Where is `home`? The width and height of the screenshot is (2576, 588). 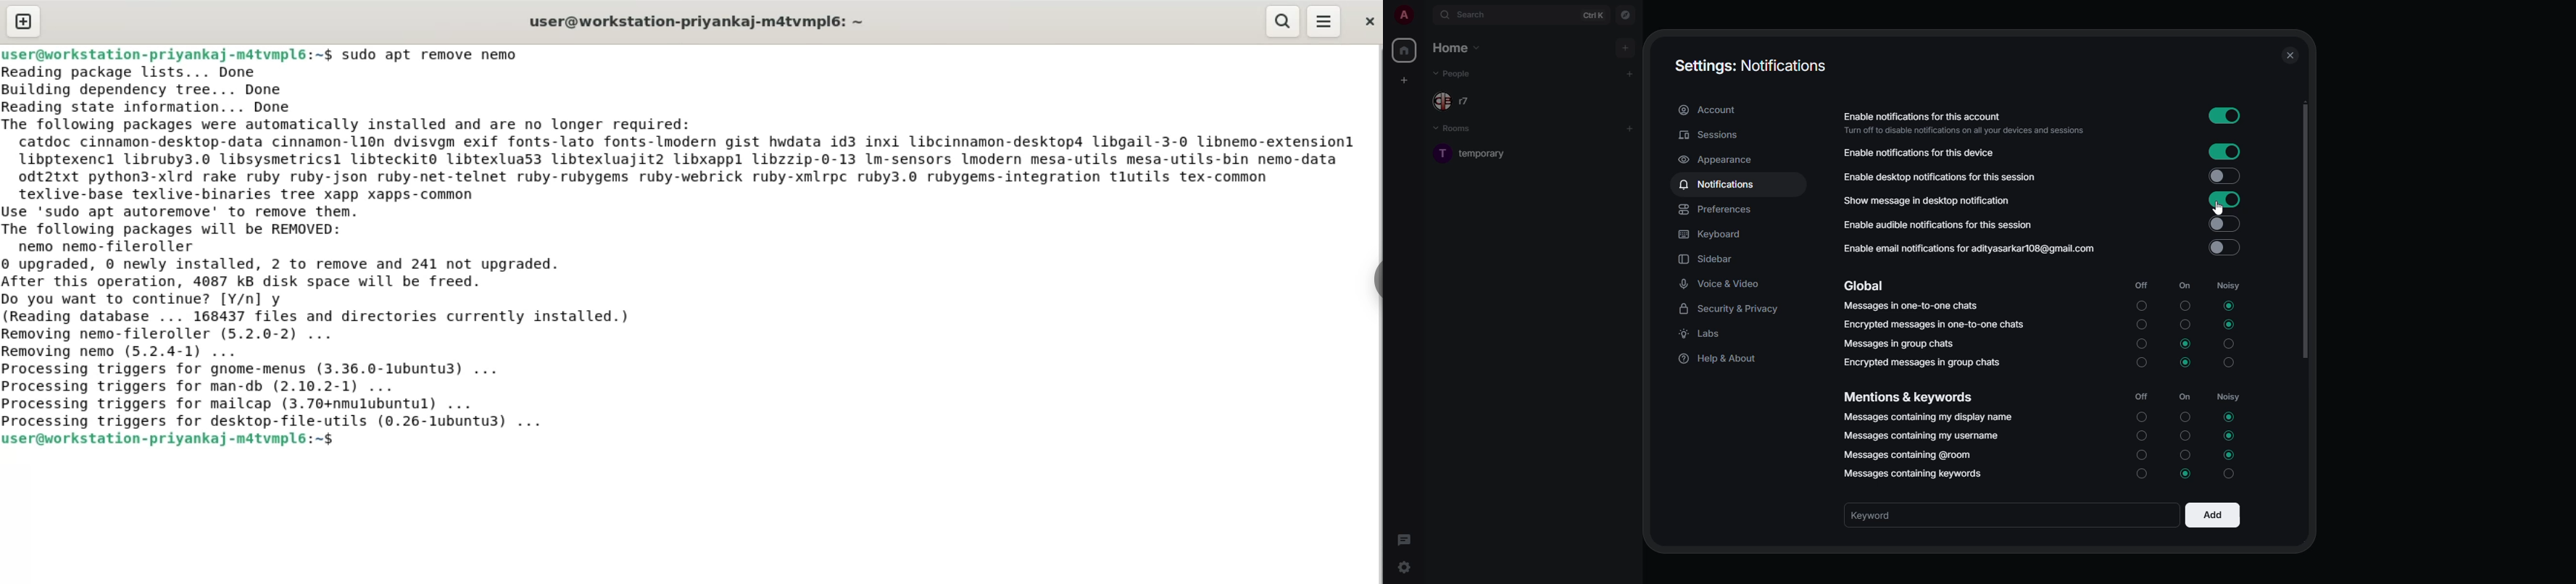
home is located at coordinates (1458, 47).